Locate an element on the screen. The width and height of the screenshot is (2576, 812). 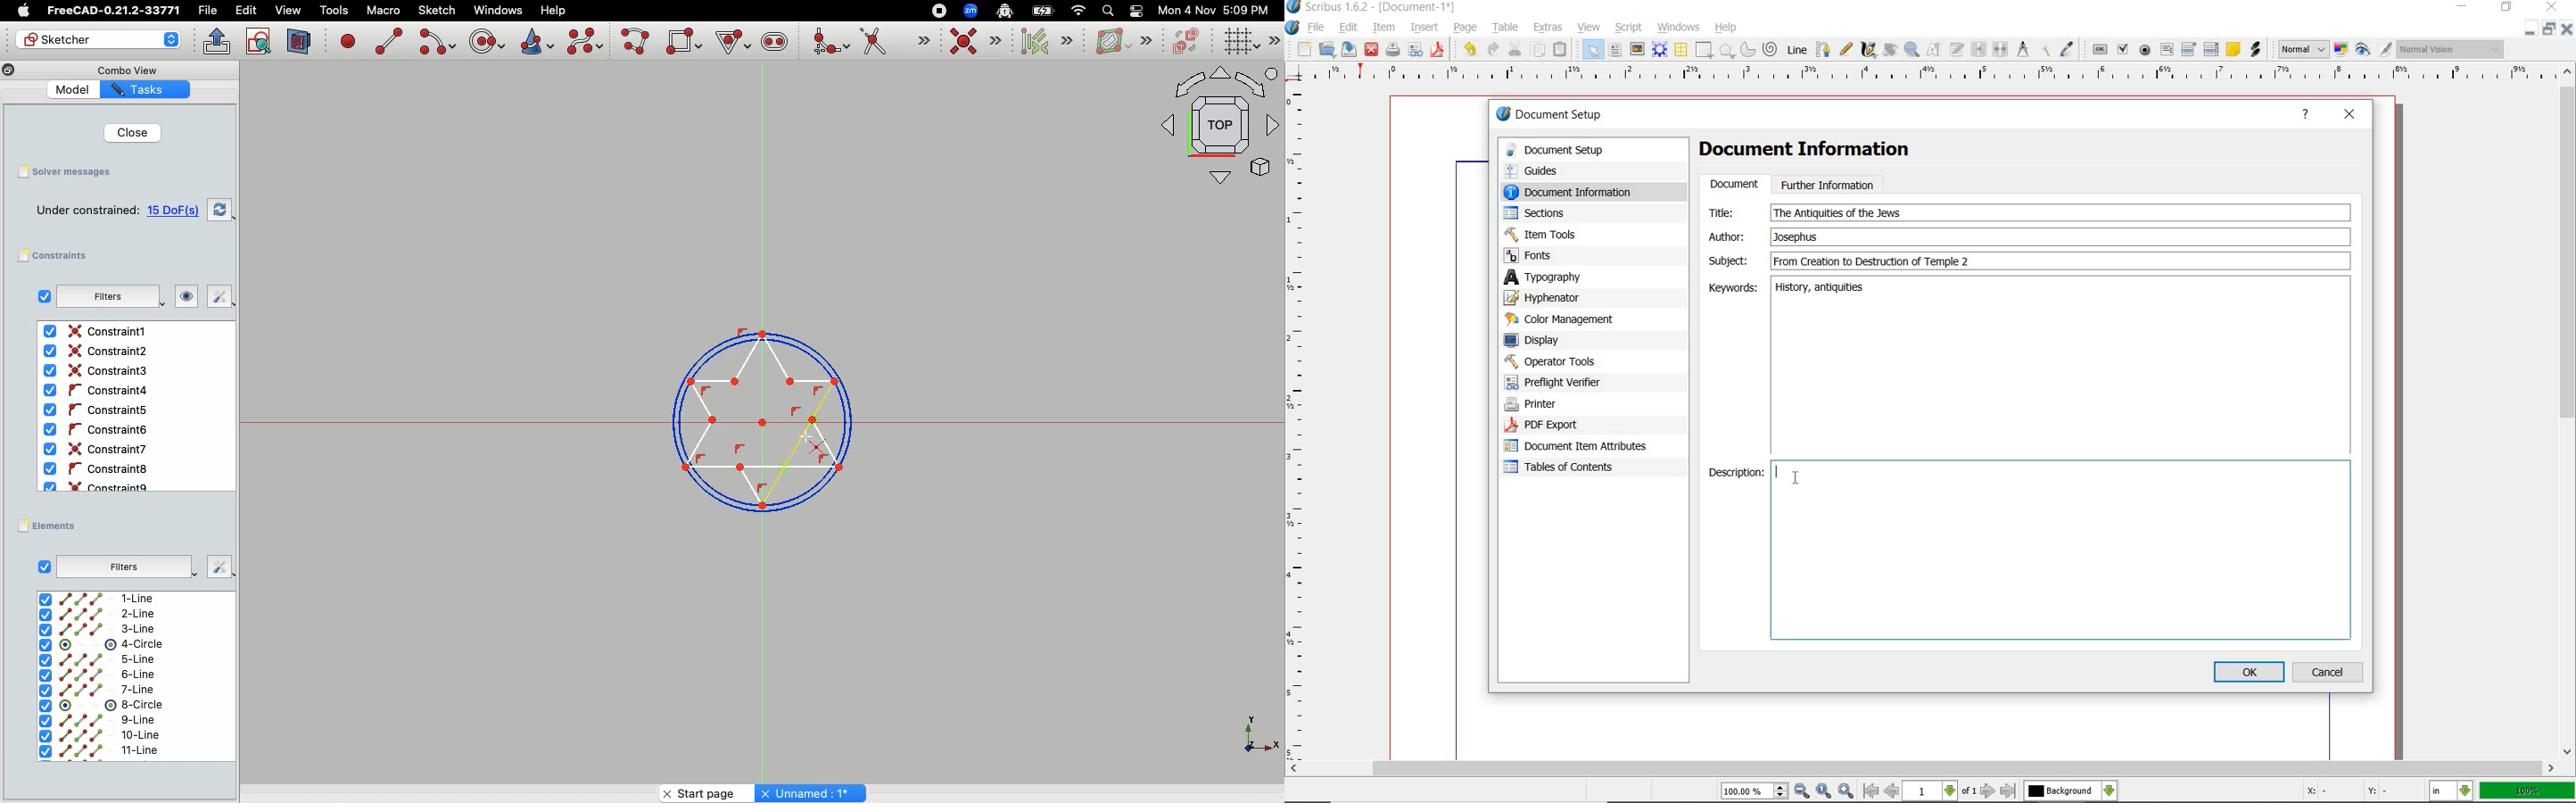
file is located at coordinates (1317, 26).